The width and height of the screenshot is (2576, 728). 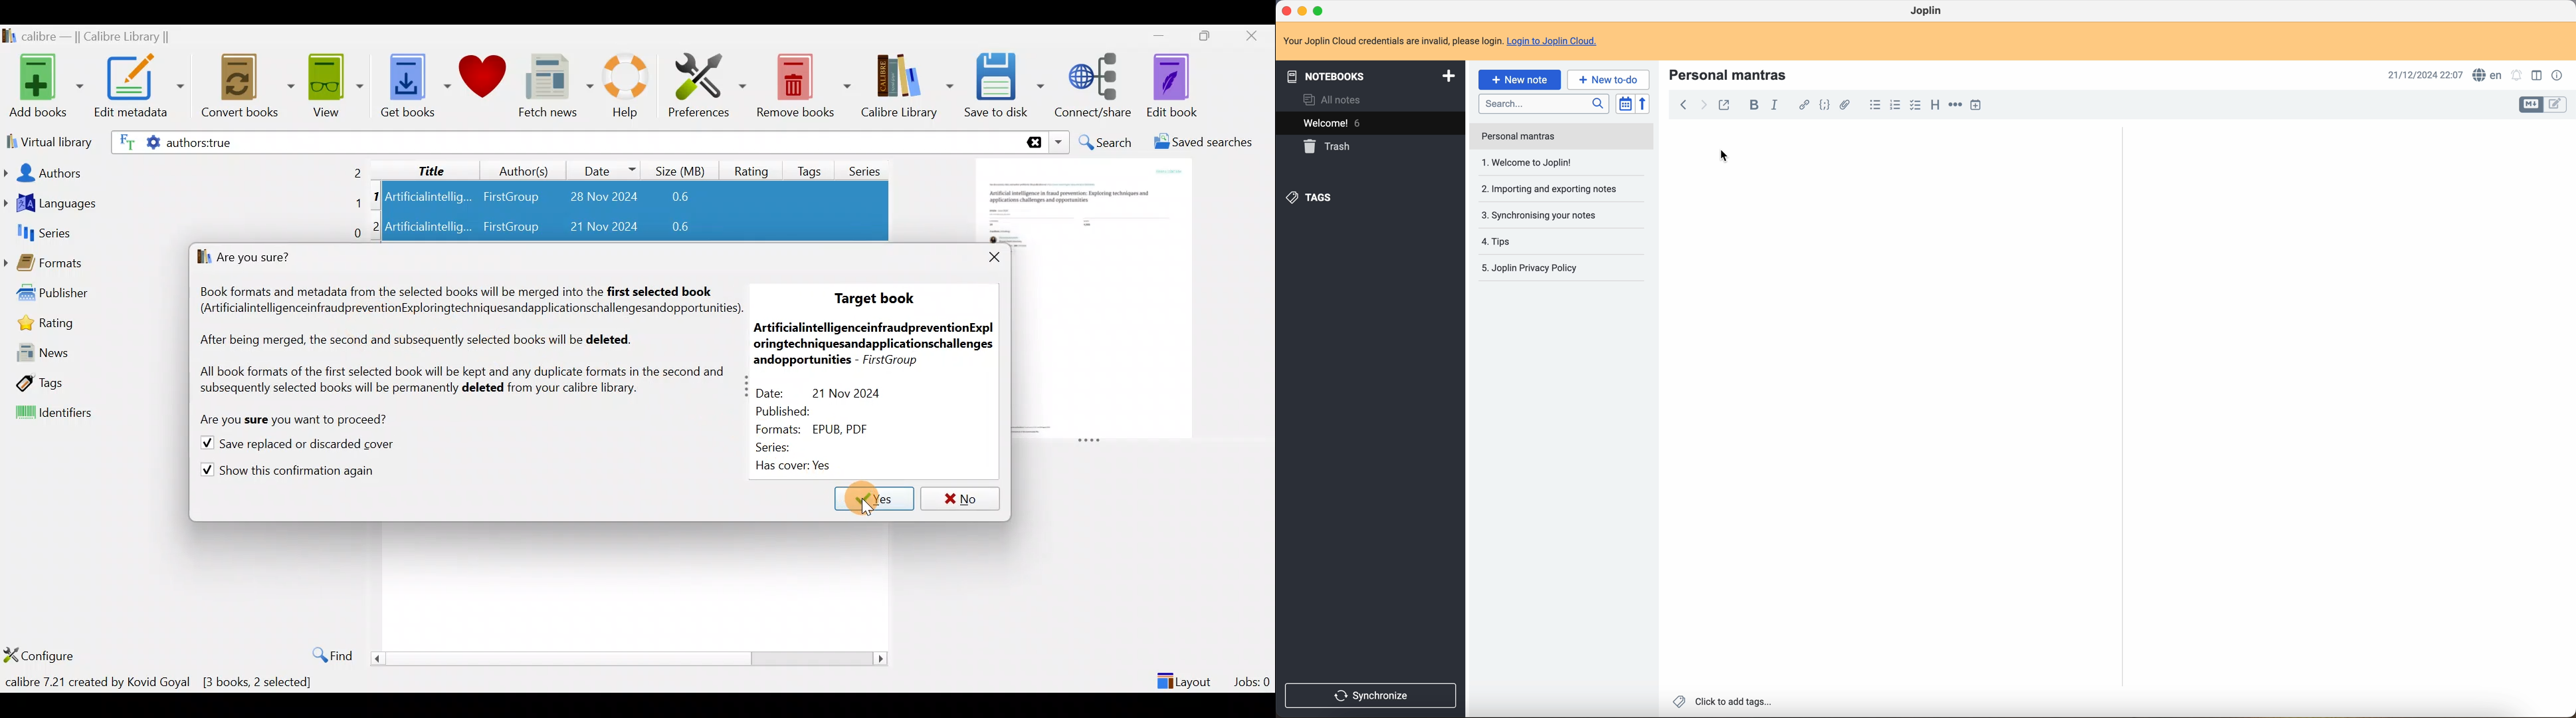 What do you see at coordinates (1927, 10) in the screenshot?
I see `Joplin` at bounding box center [1927, 10].